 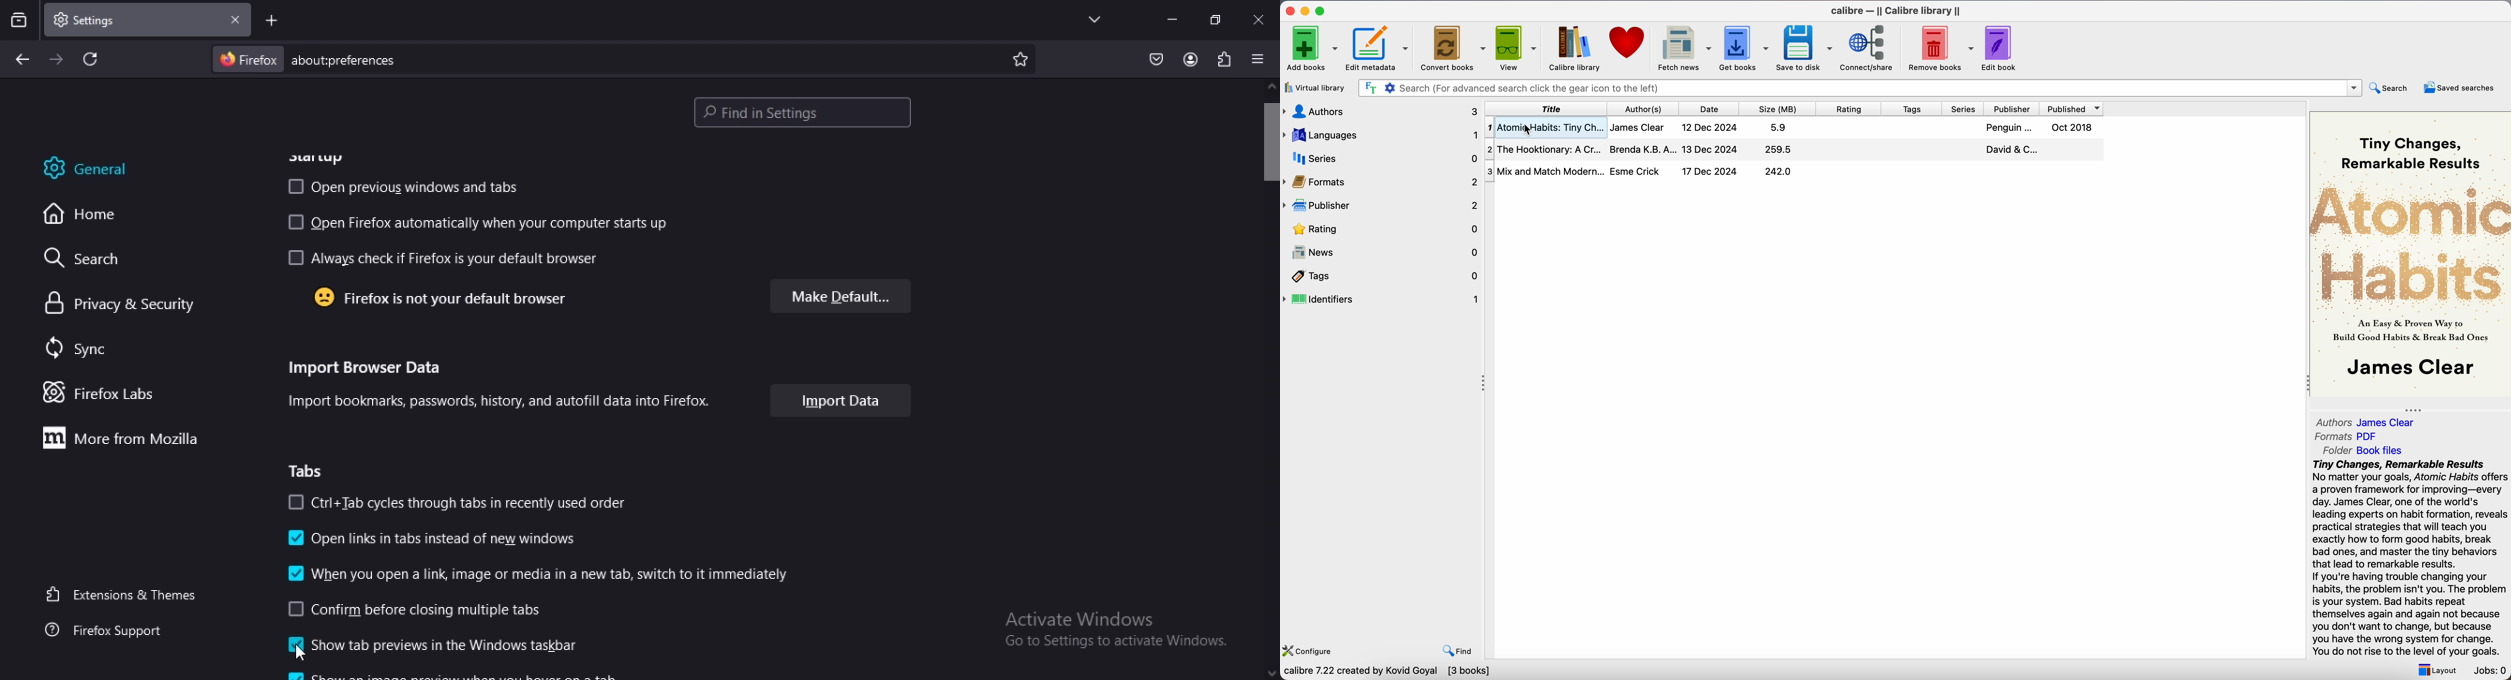 What do you see at coordinates (1709, 126) in the screenshot?
I see `12 Dec 2024` at bounding box center [1709, 126].